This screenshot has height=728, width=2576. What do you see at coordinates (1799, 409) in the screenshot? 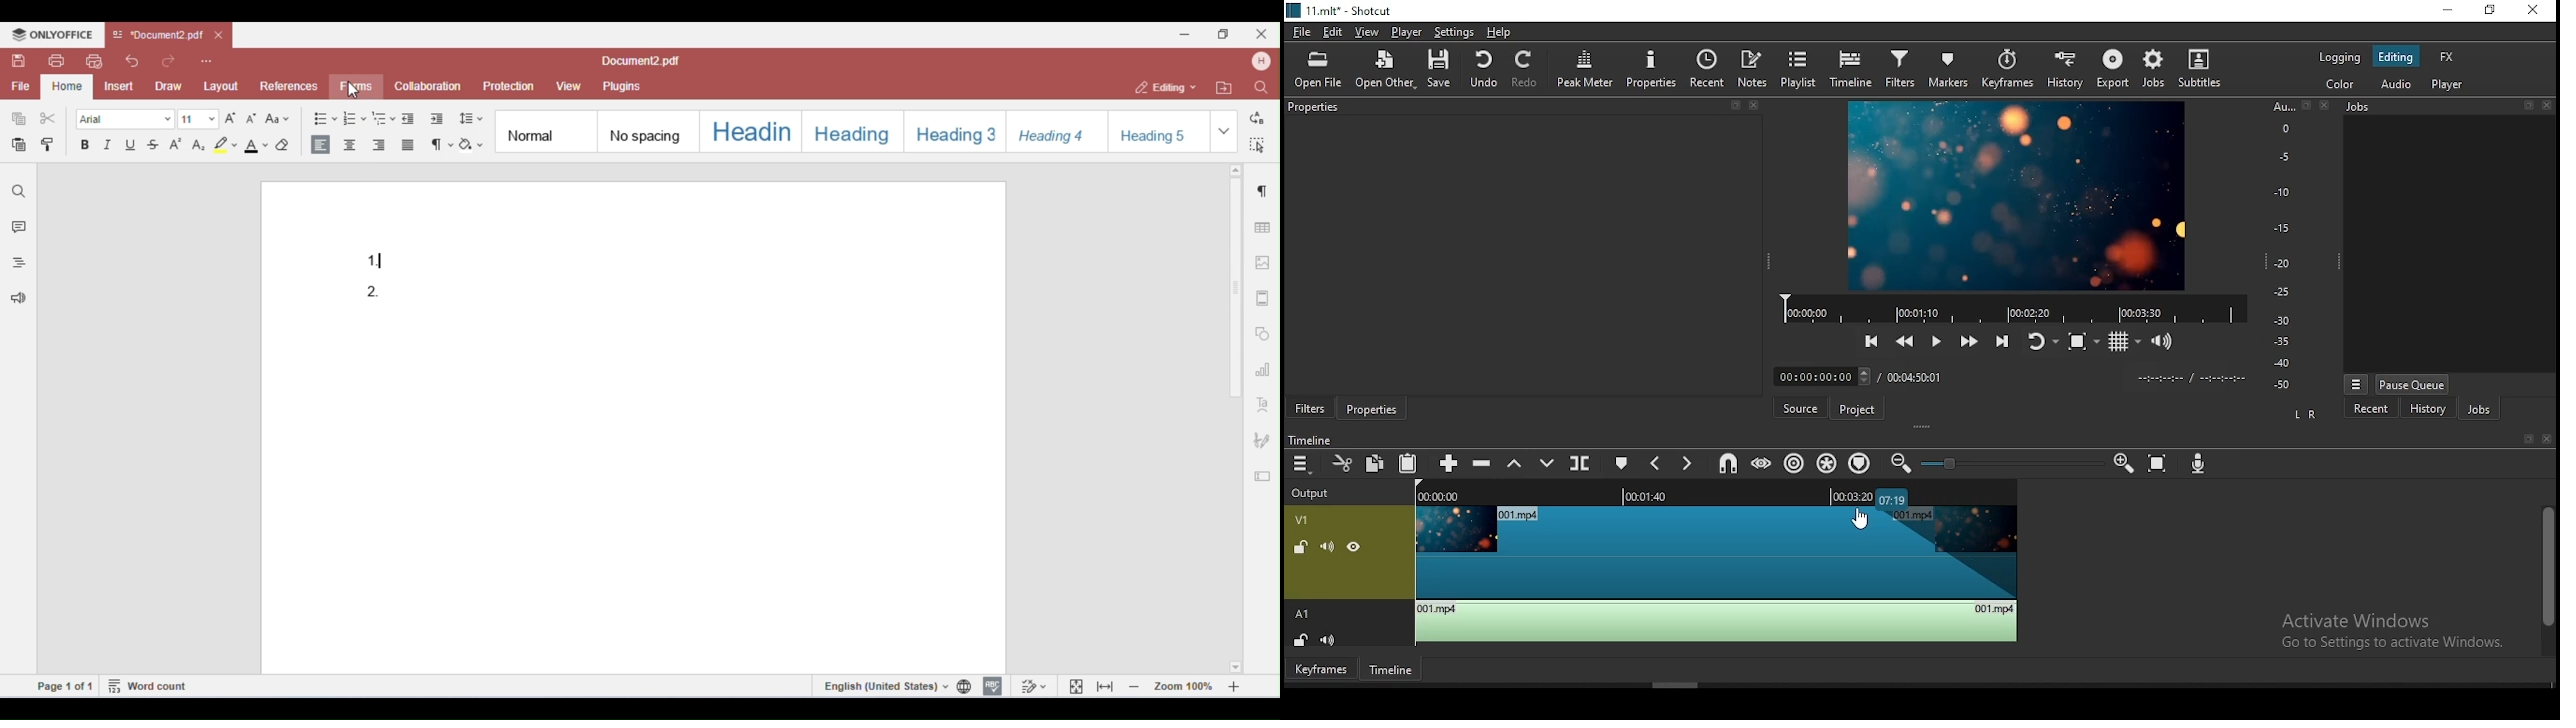
I see `source` at bounding box center [1799, 409].